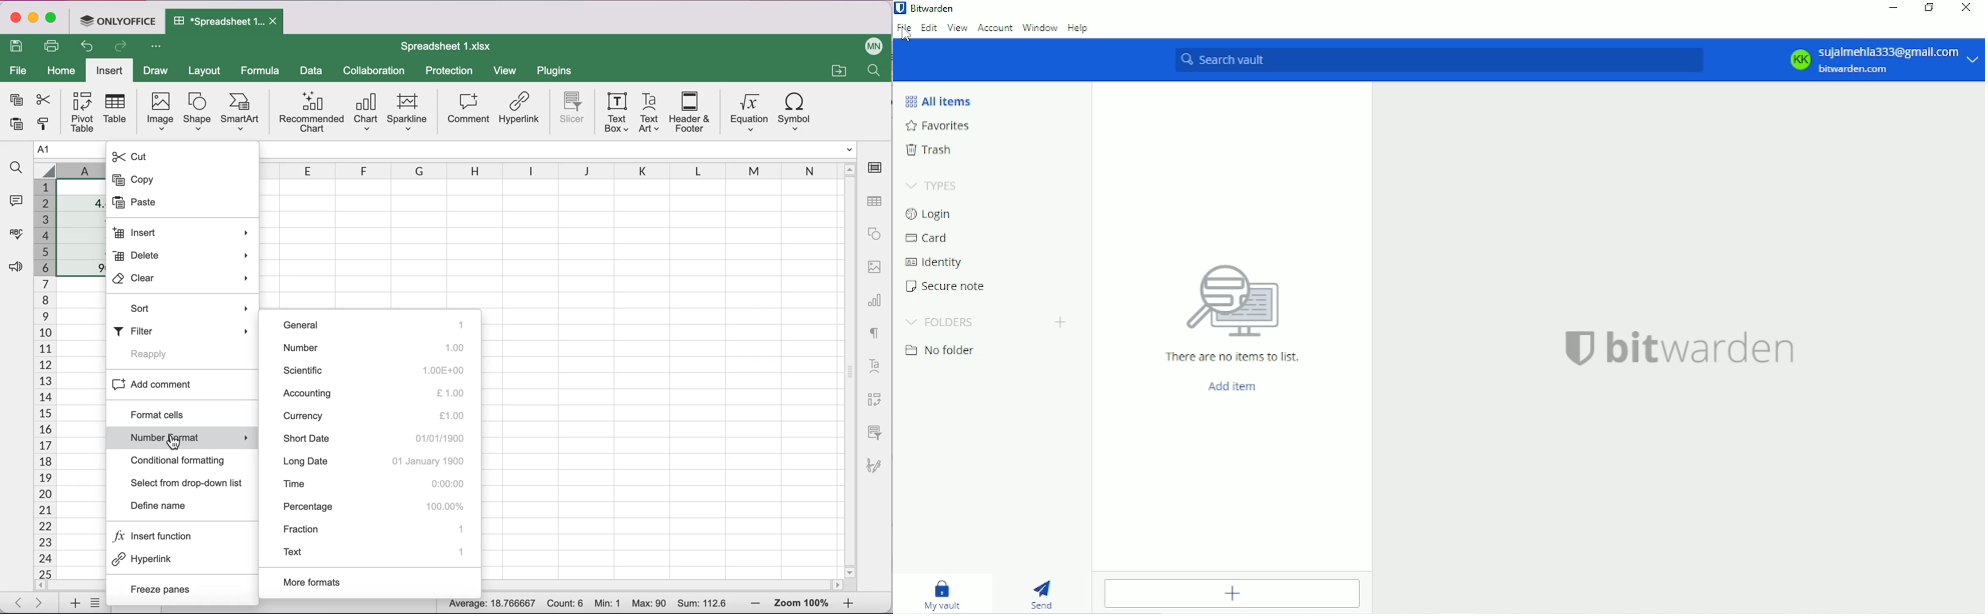  What do you see at coordinates (556, 72) in the screenshot?
I see `plugins` at bounding box center [556, 72].